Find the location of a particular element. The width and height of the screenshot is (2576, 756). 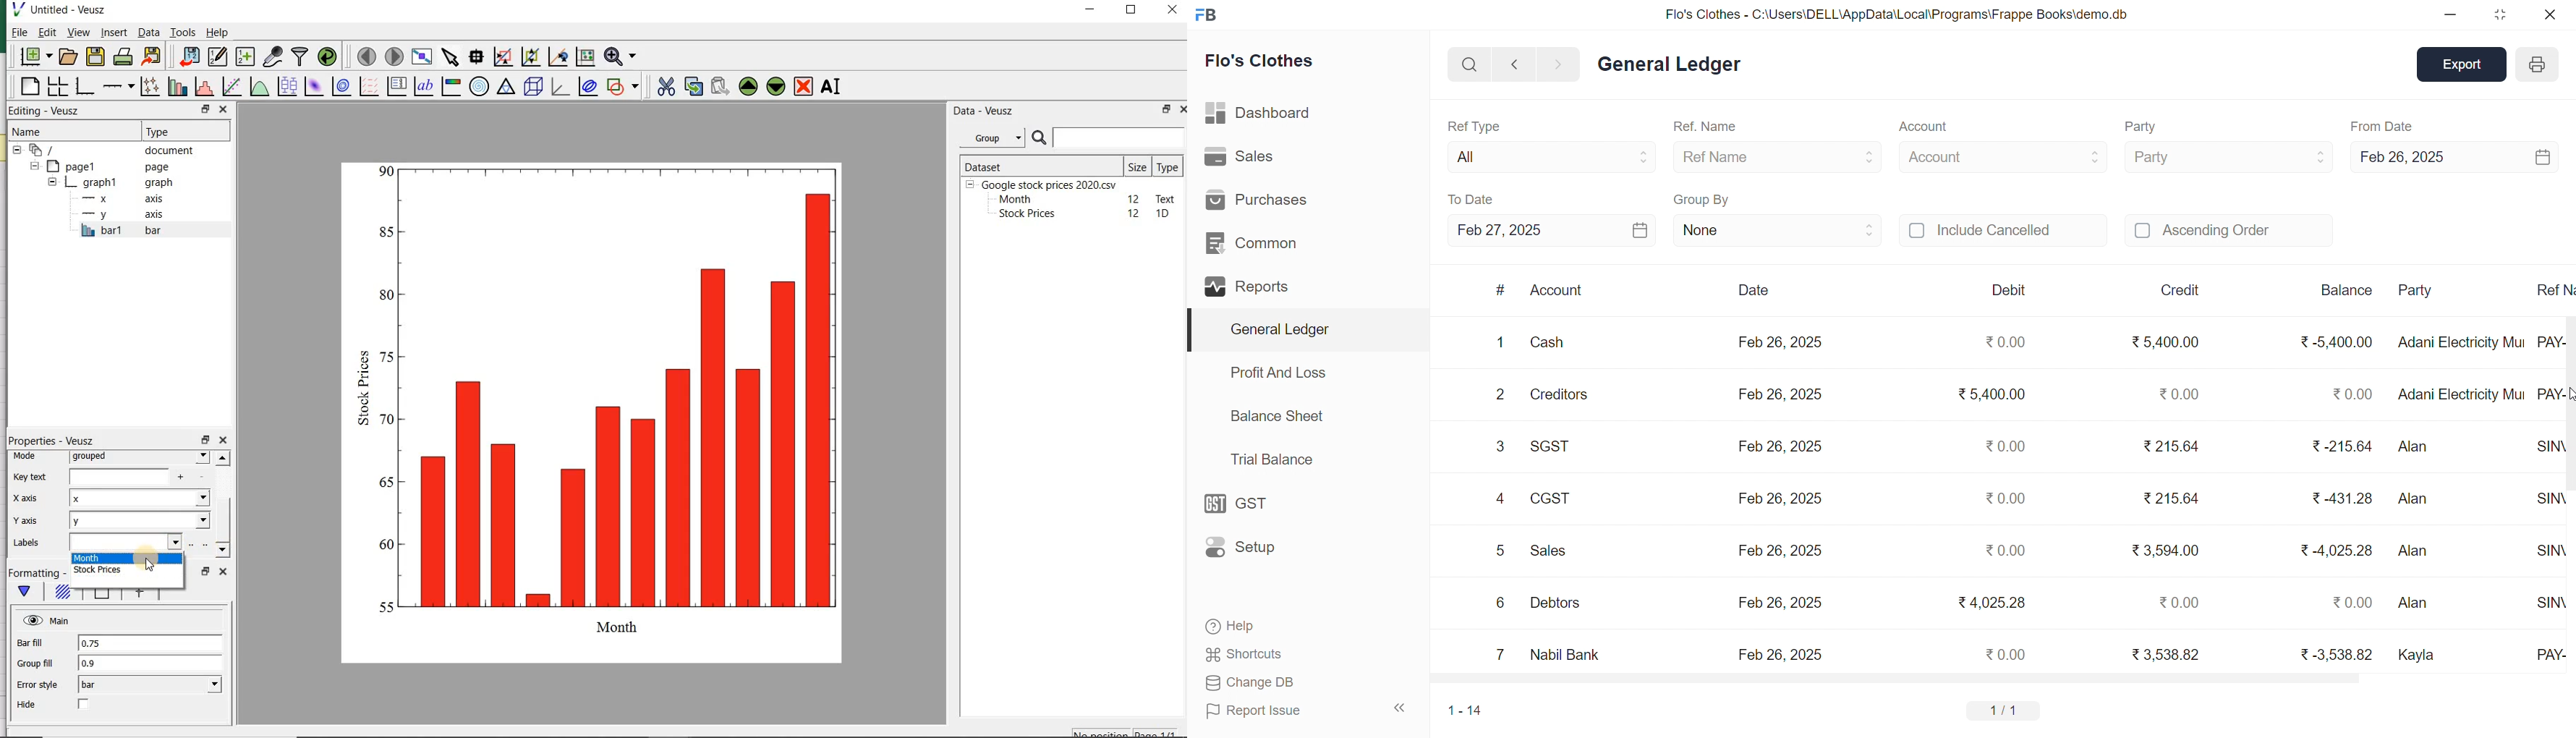

Name is located at coordinates (36, 131).